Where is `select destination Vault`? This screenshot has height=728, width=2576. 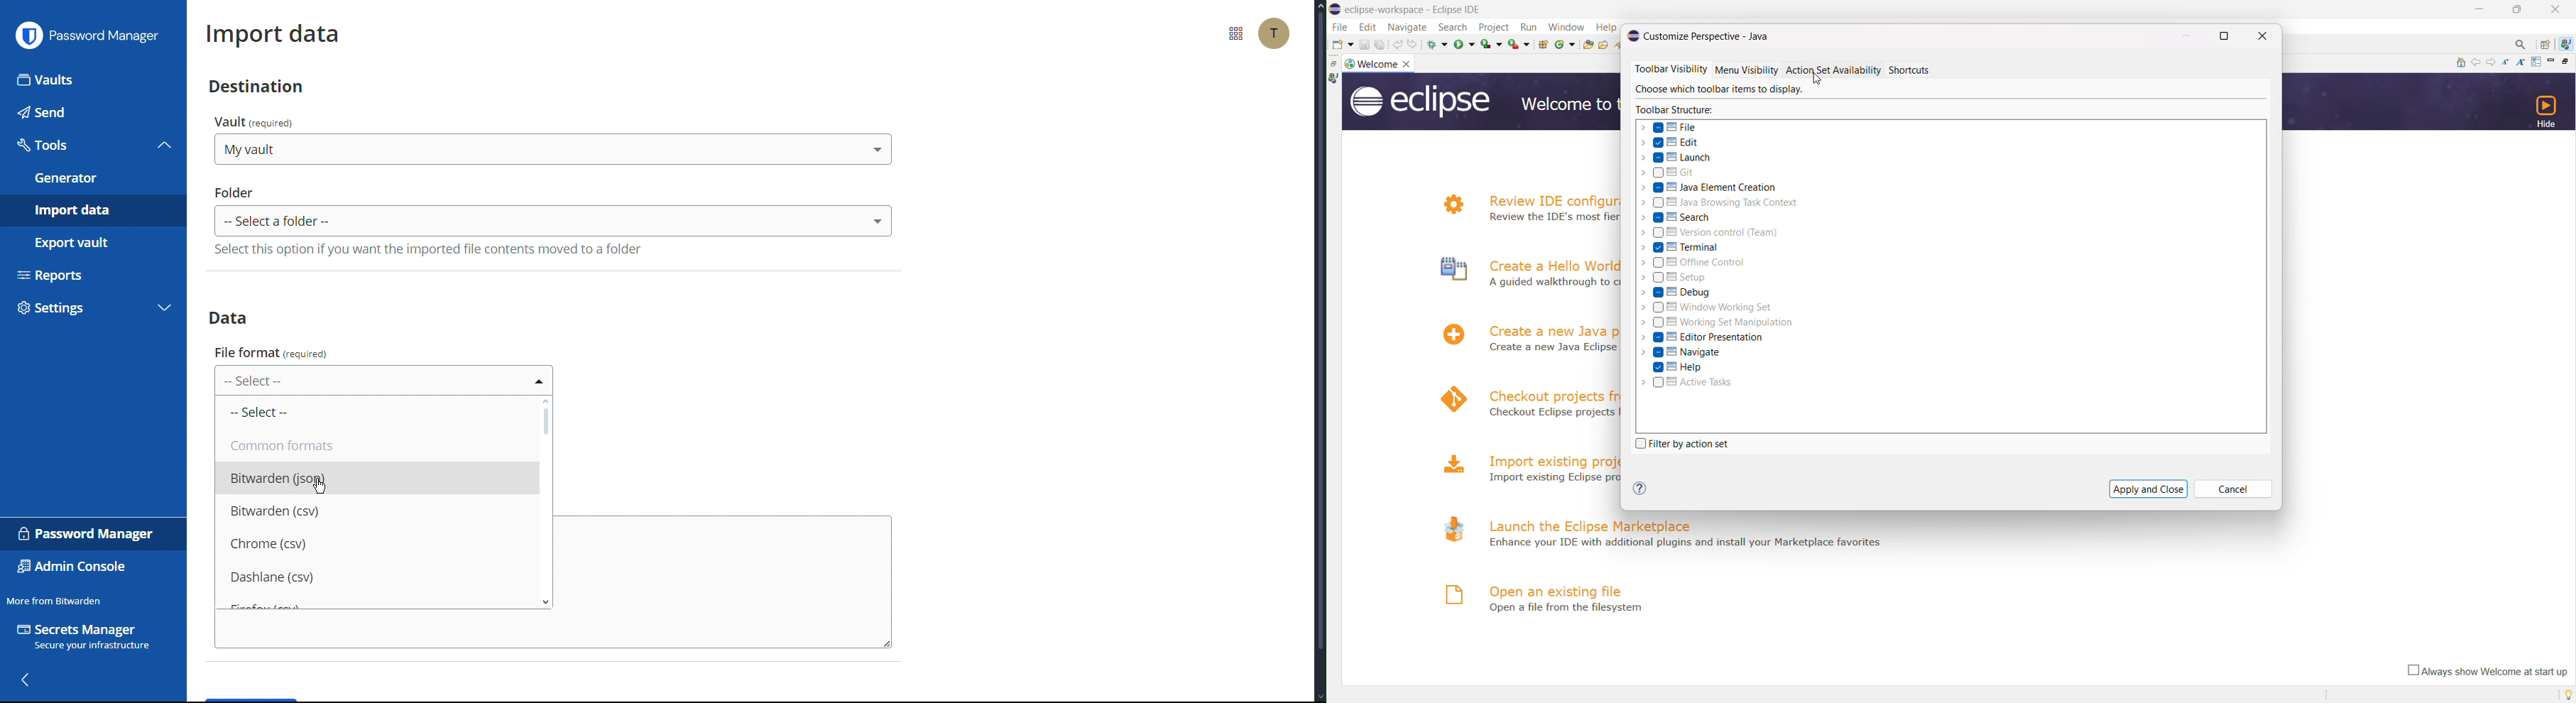 select destination Vault is located at coordinates (552, 148).